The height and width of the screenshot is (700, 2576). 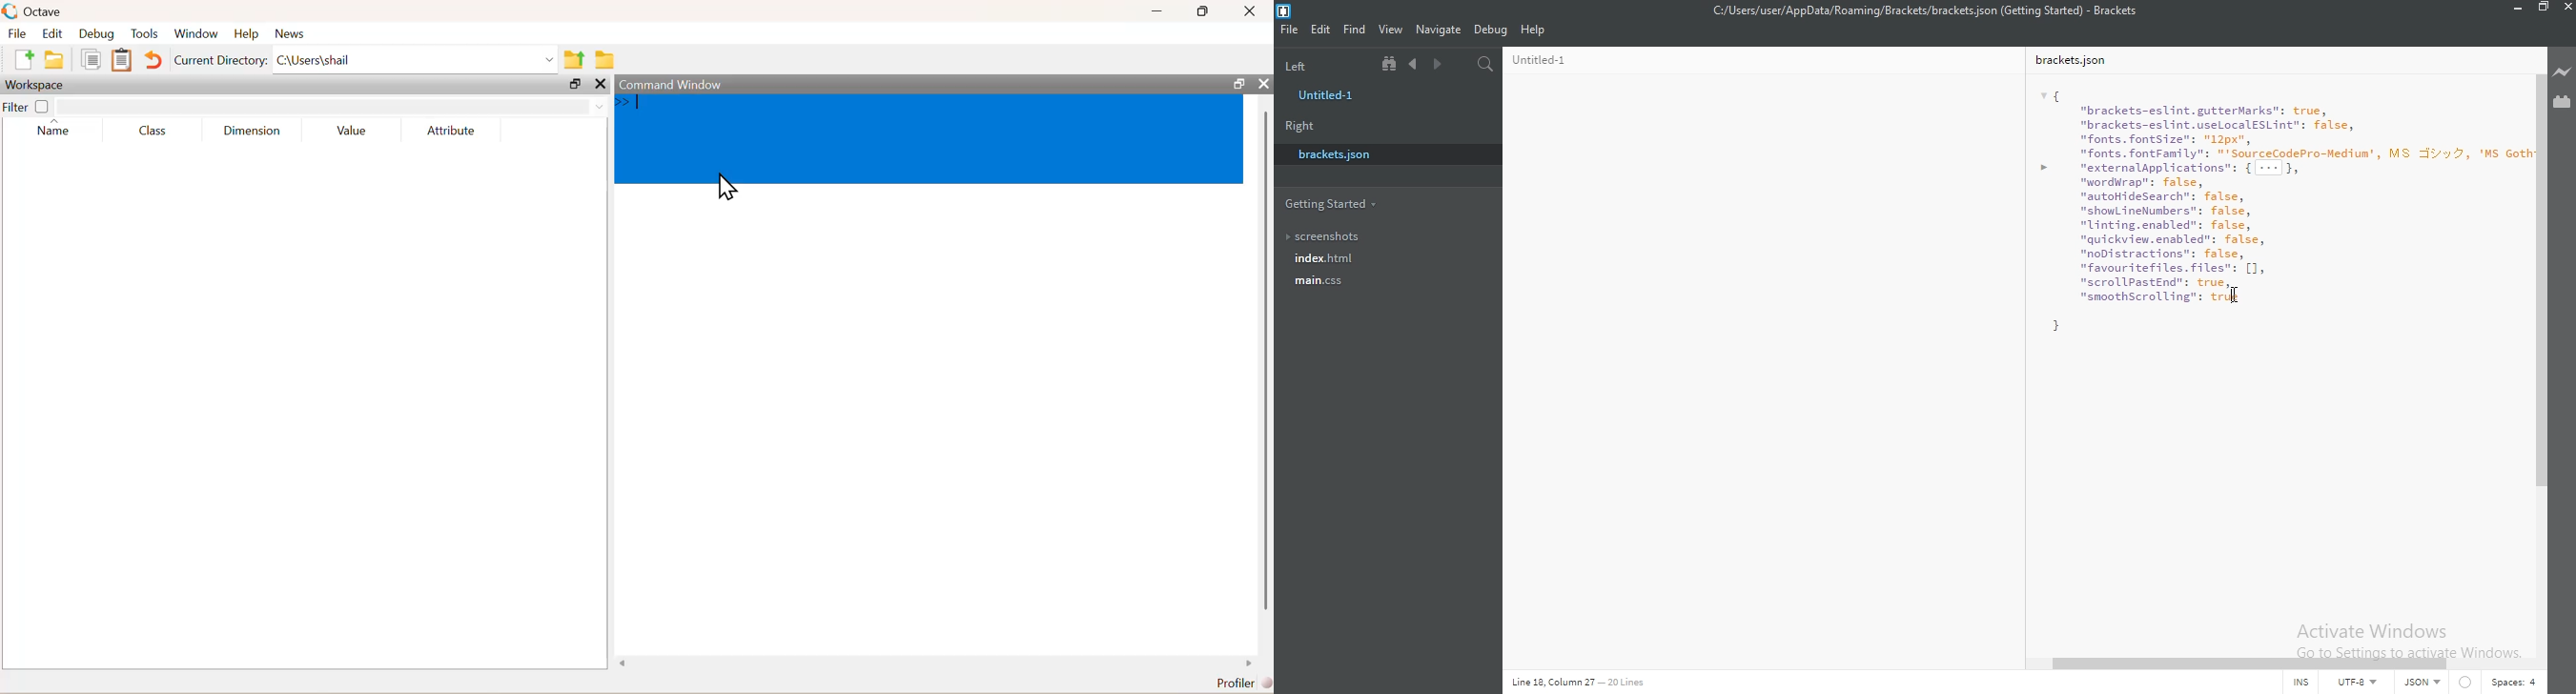 What do you see at coordinates (1416, 63) in the screenshot?
I see `Previous document` at bounding box center [1416, 63].